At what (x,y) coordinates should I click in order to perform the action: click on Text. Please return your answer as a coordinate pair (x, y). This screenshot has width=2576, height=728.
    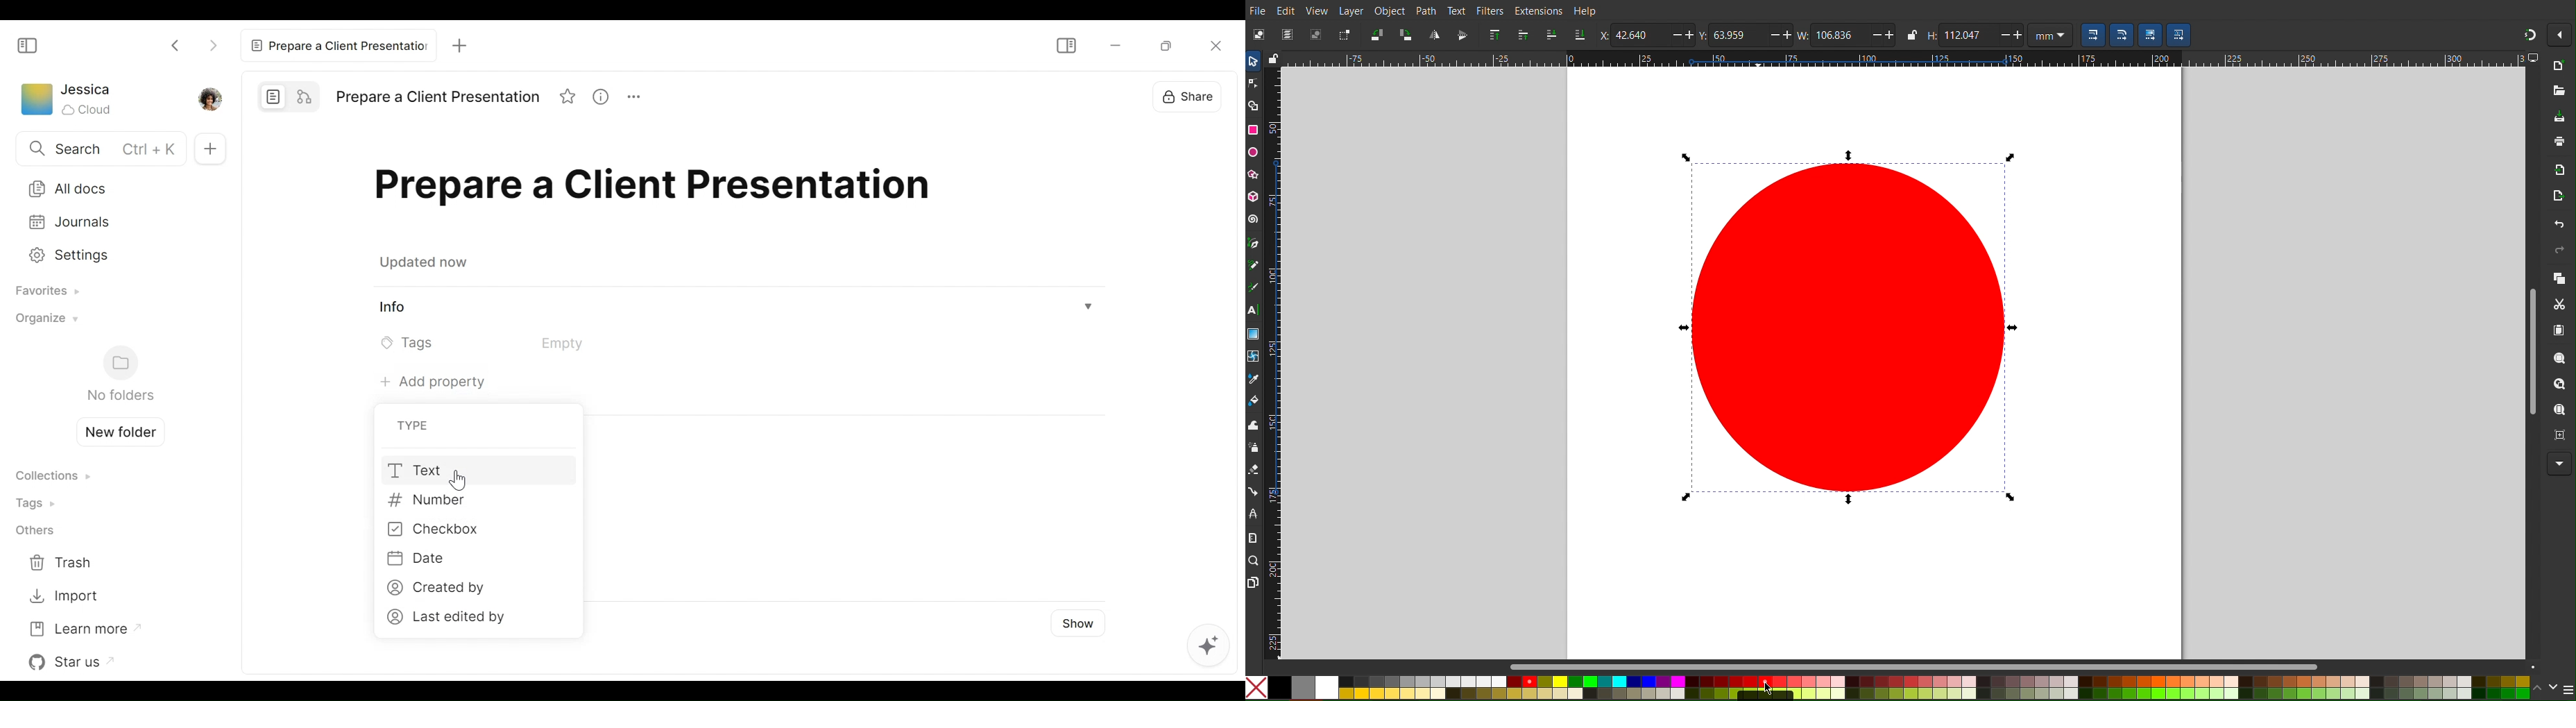
    Looking at the image, I should click on (1458, 10).